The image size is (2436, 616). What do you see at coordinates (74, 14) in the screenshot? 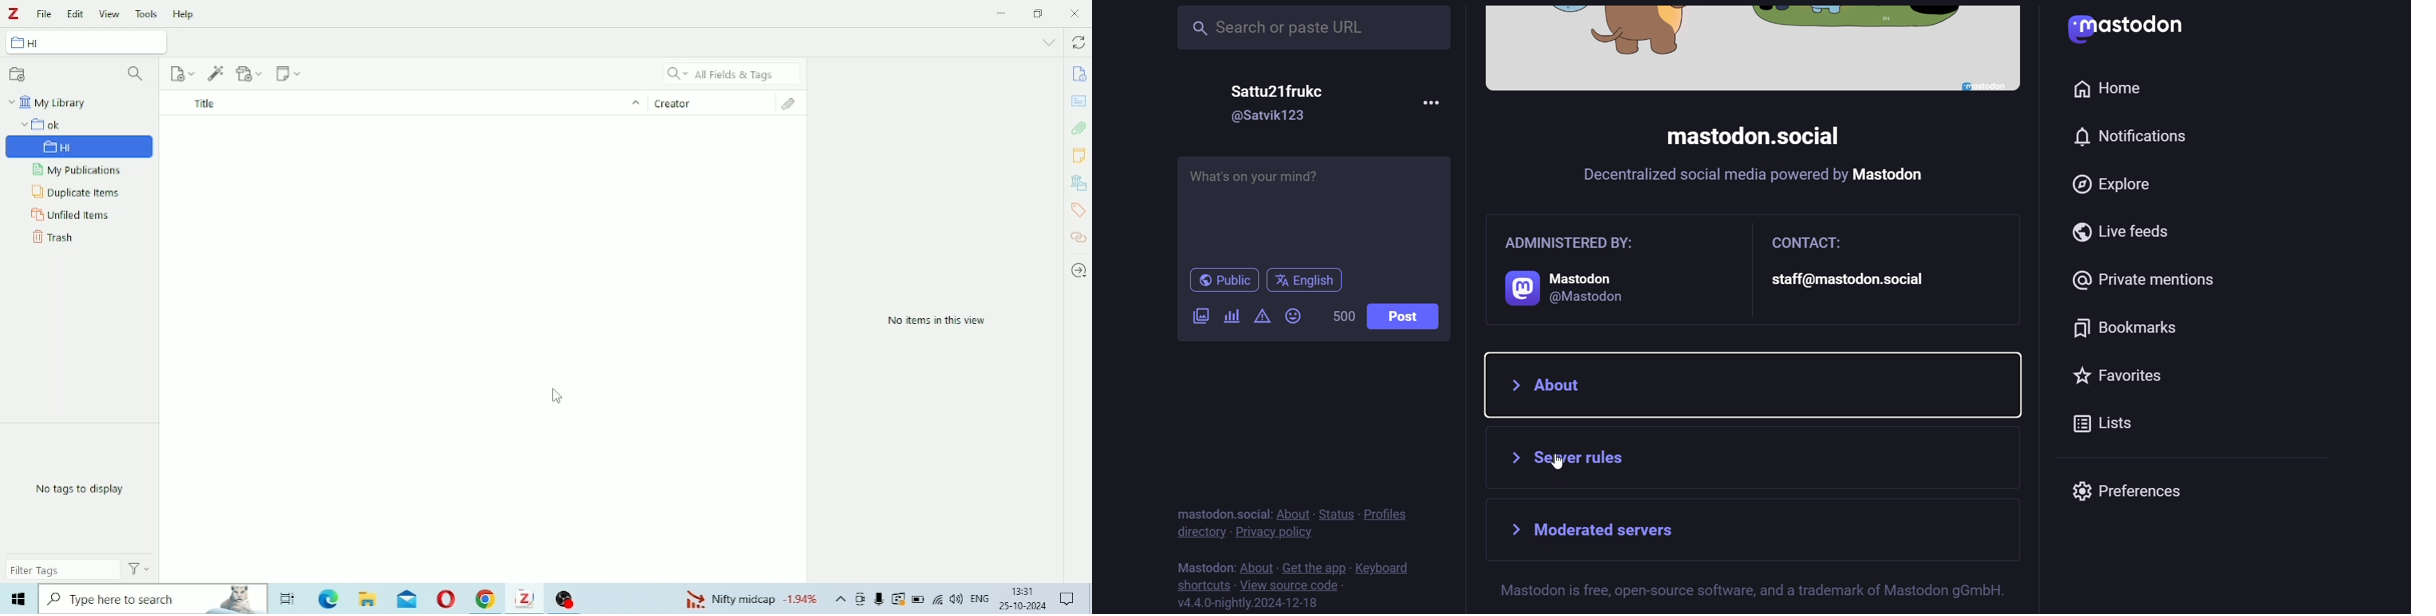
I see `Edit` at bounding box center [74, 14].